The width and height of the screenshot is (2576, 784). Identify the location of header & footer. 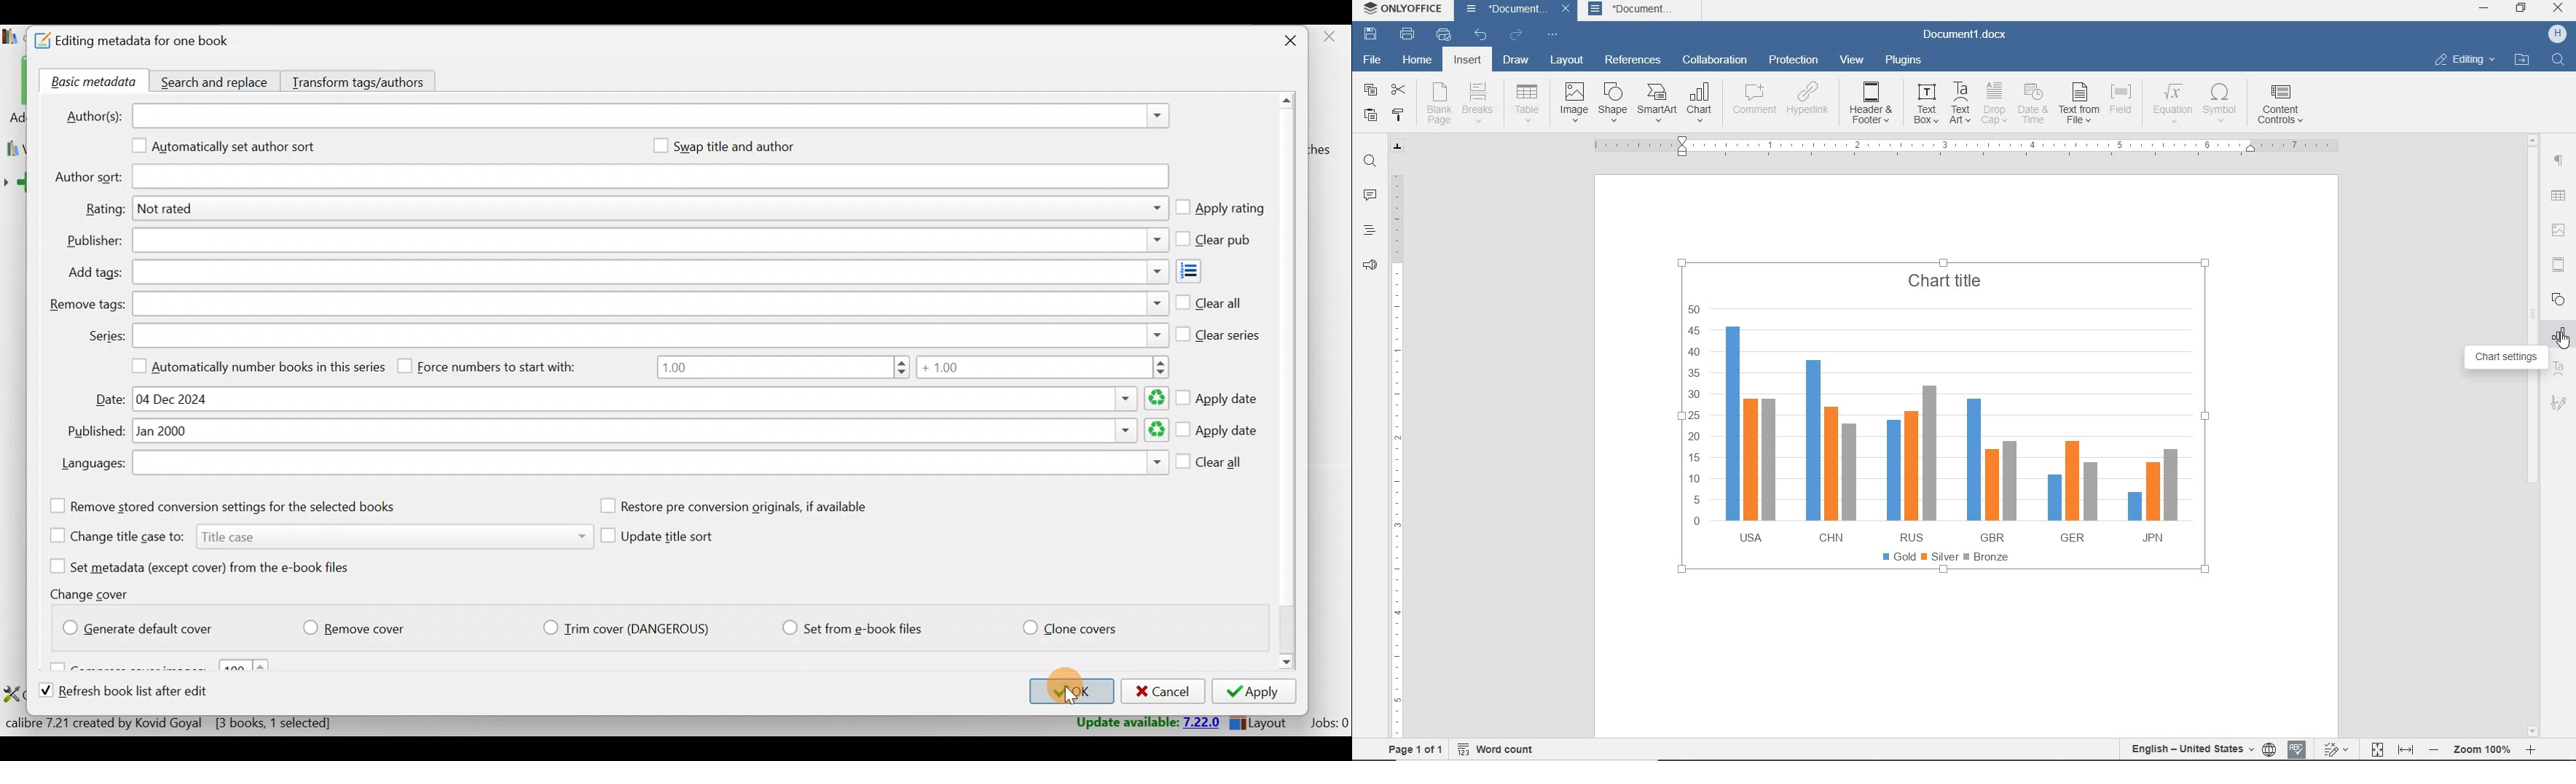
(2558, 264).